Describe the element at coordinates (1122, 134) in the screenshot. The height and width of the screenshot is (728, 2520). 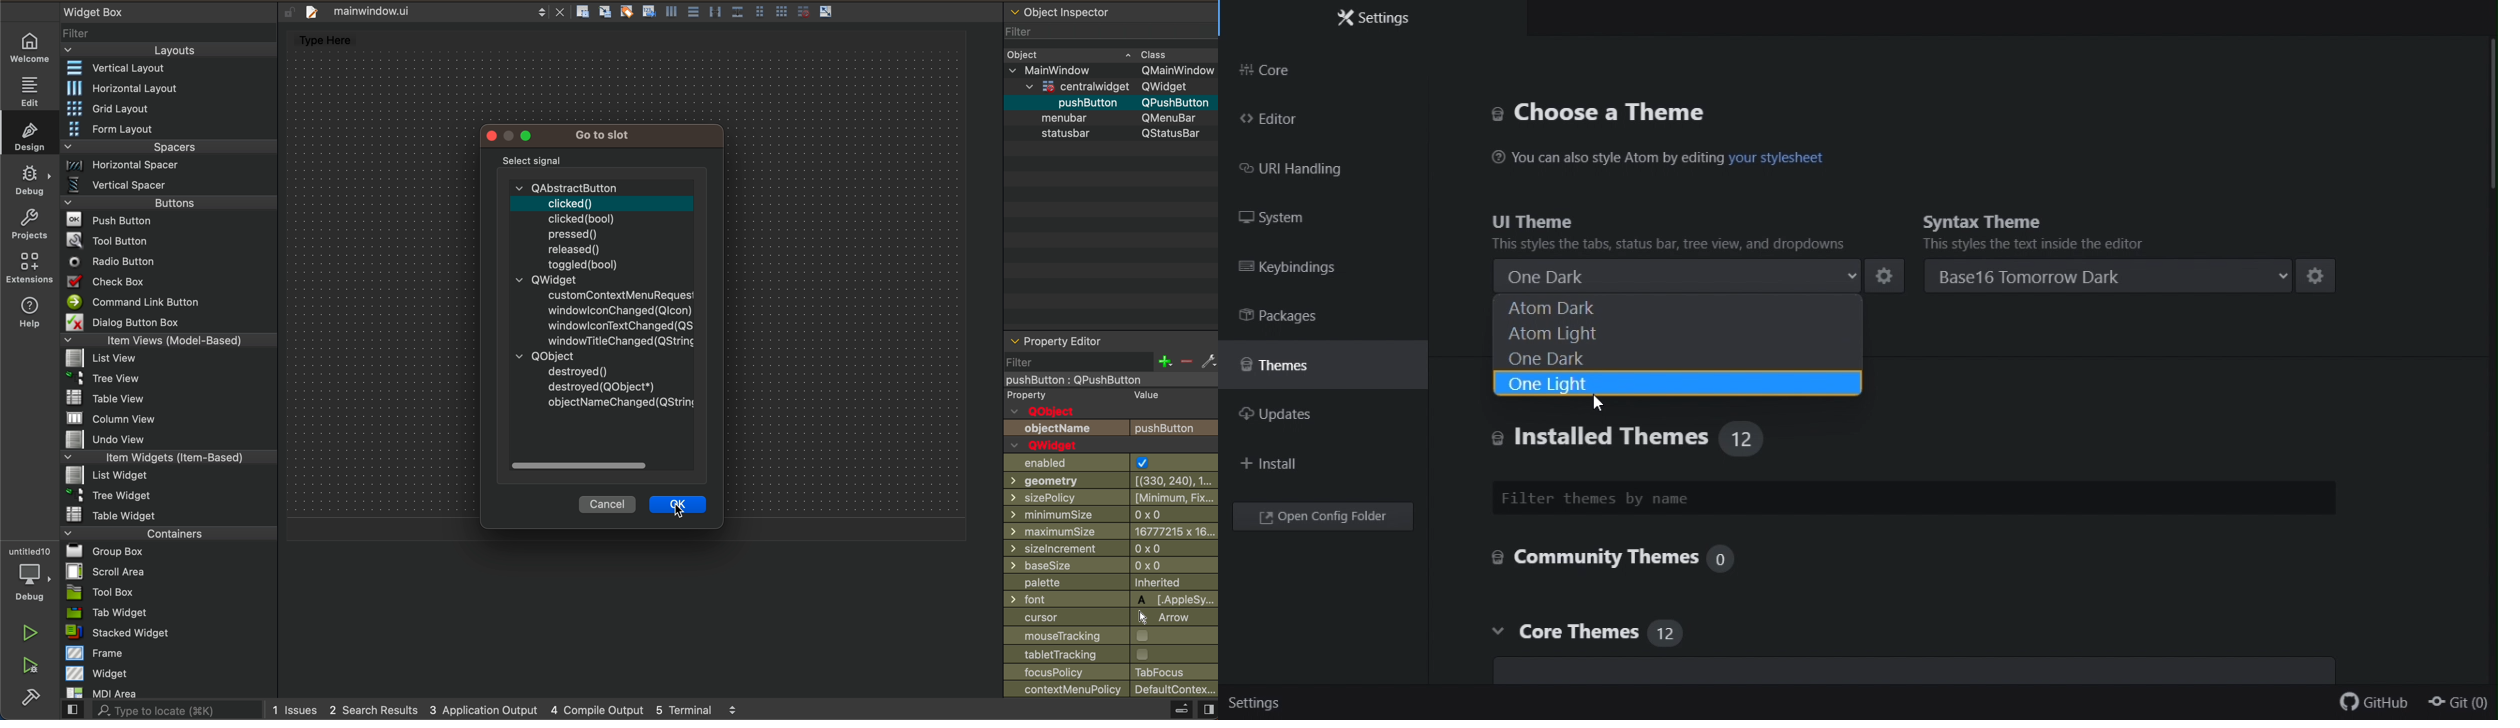
I see `s` at that location.